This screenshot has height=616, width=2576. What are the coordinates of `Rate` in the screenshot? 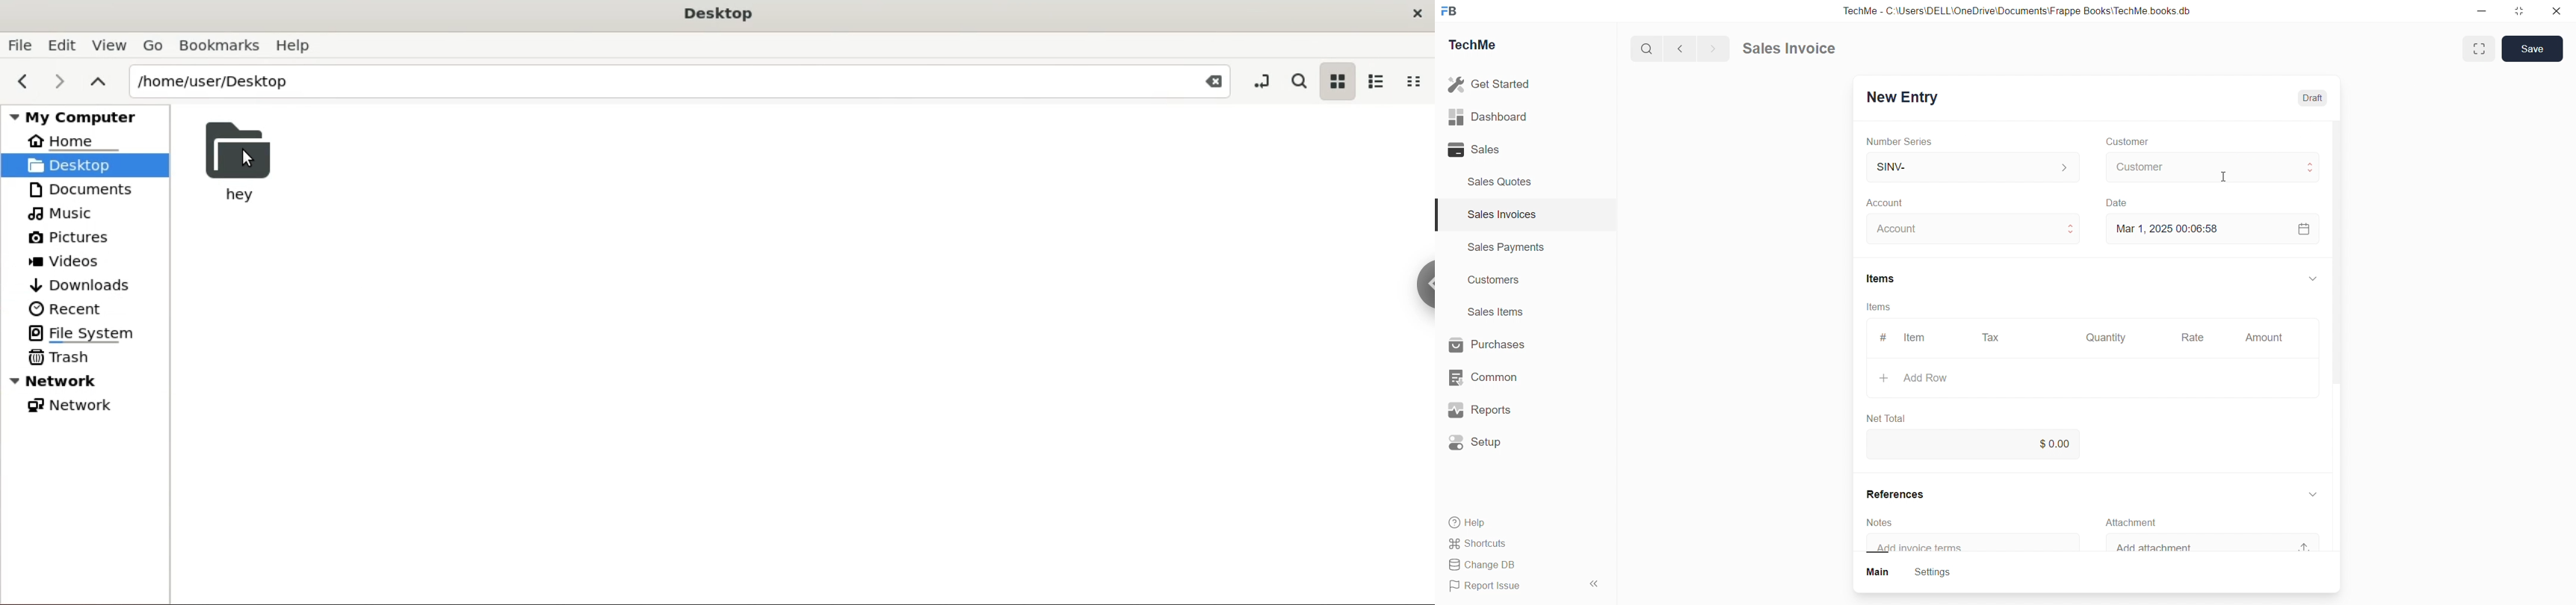 It's located at (2195, 339).